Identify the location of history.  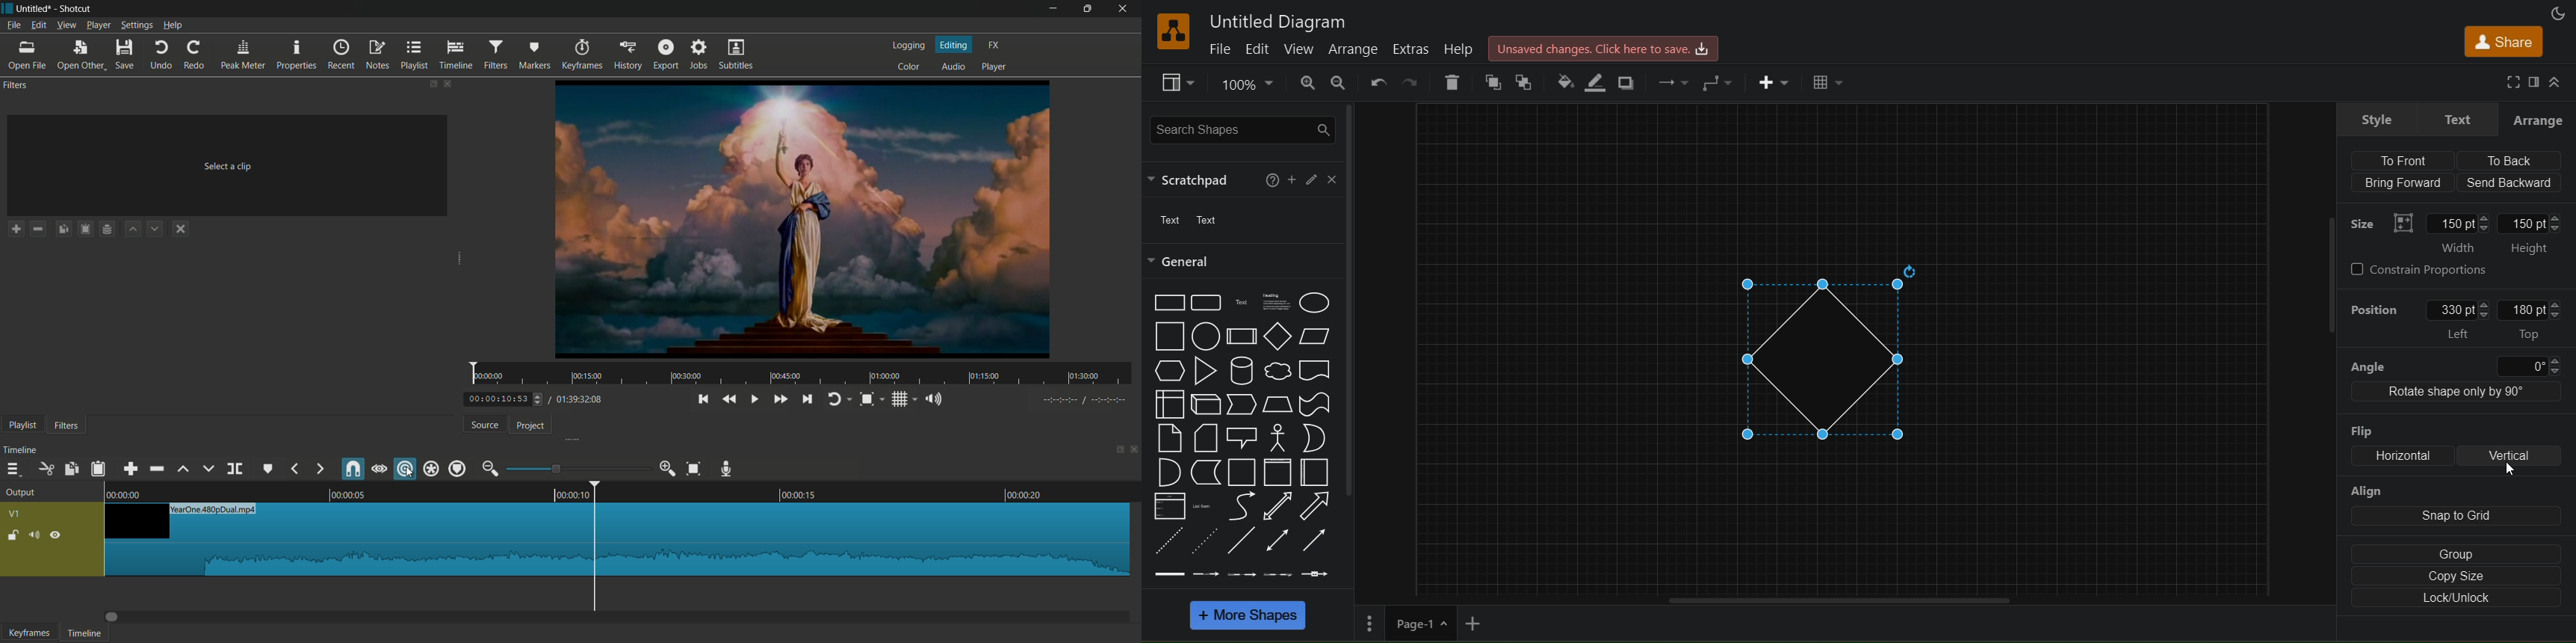
(628, 54).